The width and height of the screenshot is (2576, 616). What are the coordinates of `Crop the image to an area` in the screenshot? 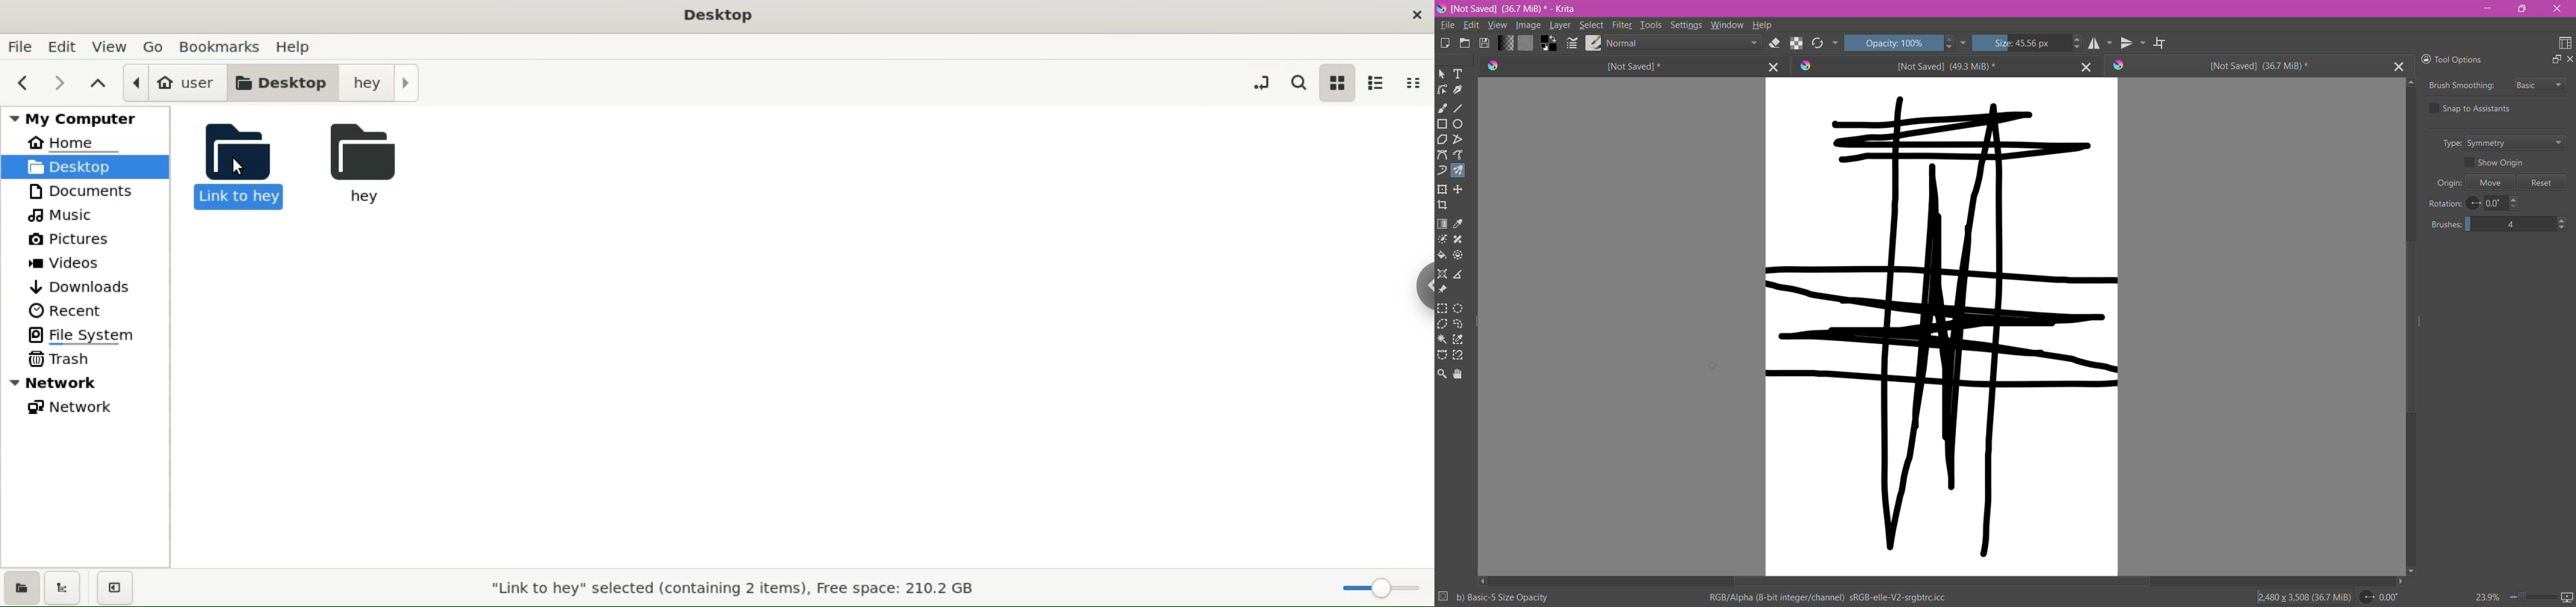 It's located at (1443, 205).